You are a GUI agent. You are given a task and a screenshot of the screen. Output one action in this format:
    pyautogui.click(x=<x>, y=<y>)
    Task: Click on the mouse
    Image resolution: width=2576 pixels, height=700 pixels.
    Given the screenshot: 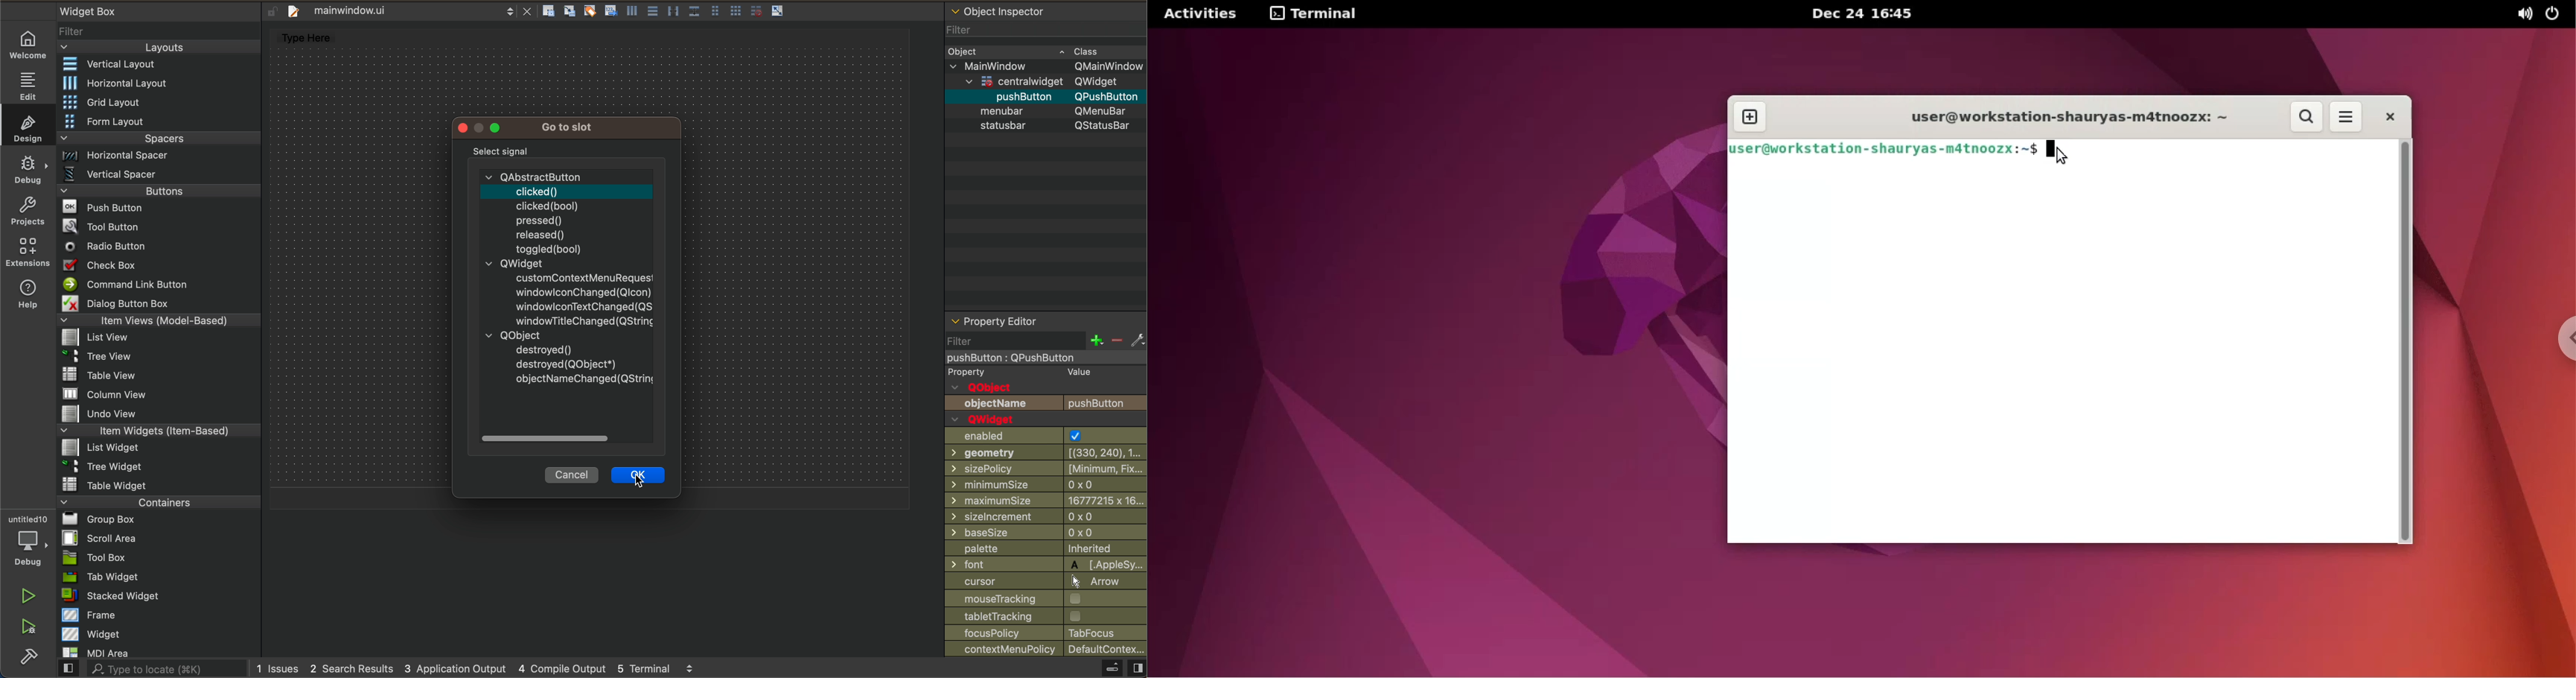 What is the action you would take?
    pyautogui.click(x=1047, y=599)
    